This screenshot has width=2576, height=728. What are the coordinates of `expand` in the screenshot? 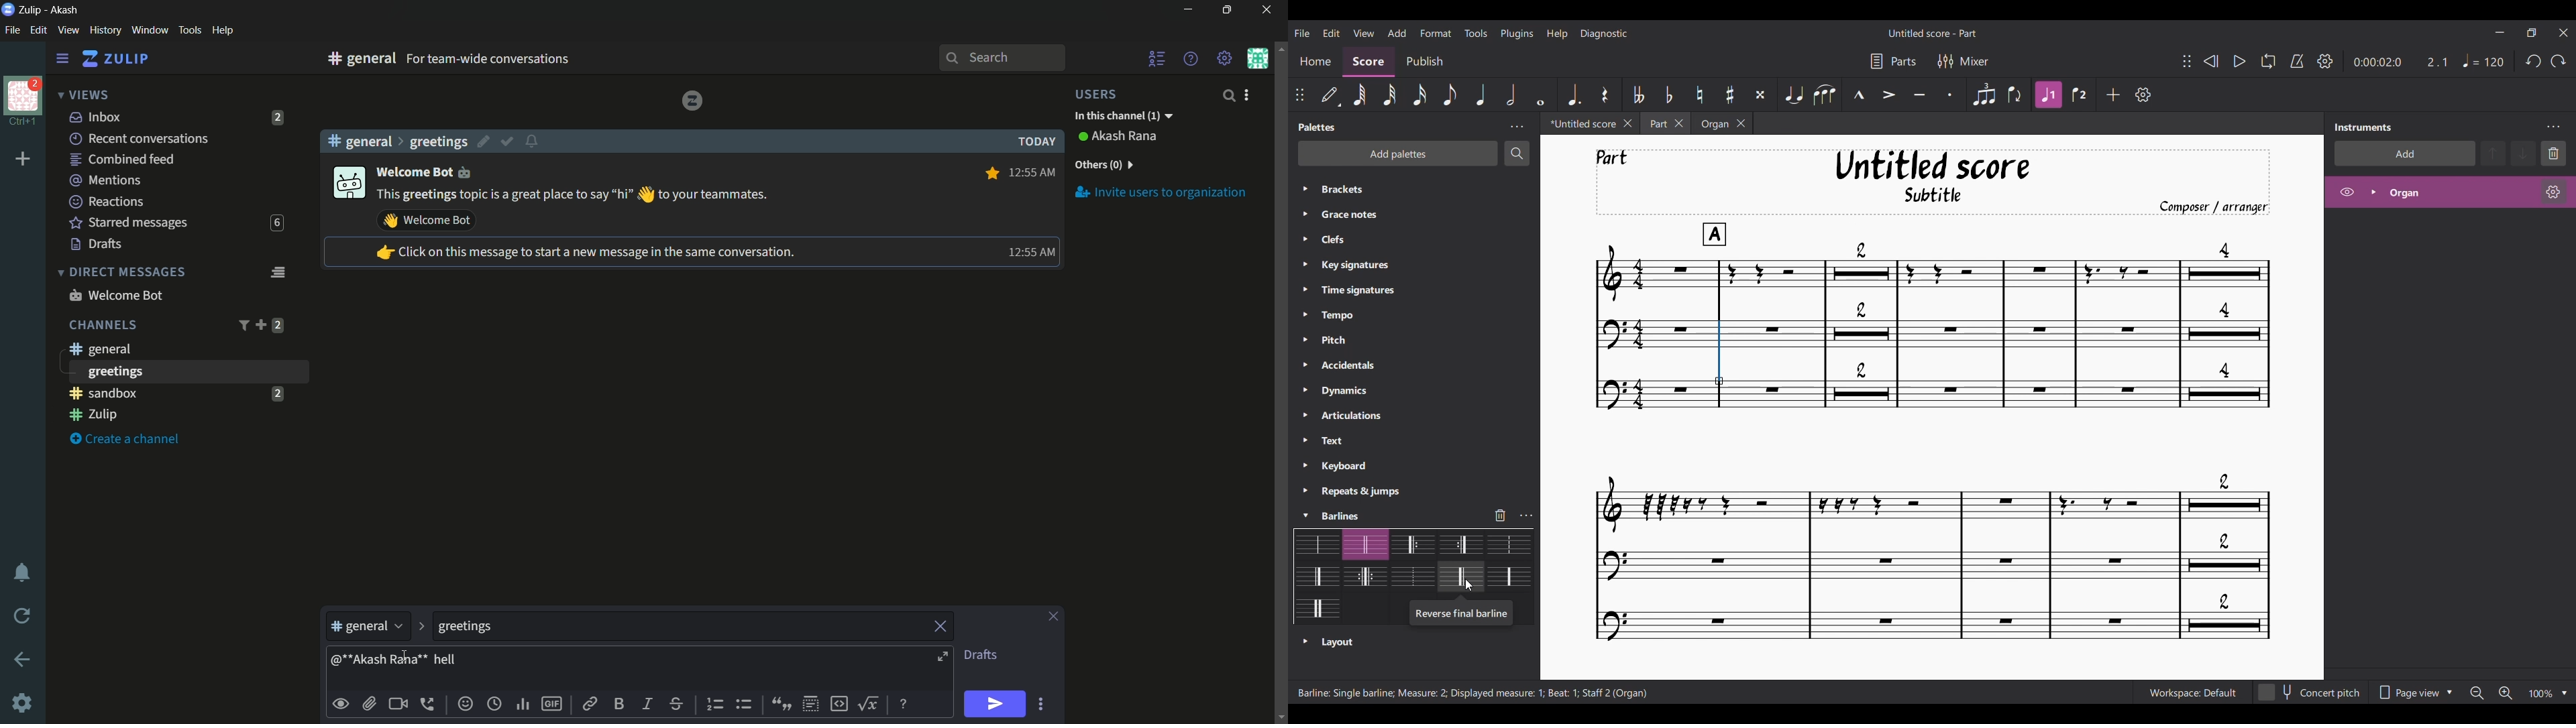 It's located at (945, 658).